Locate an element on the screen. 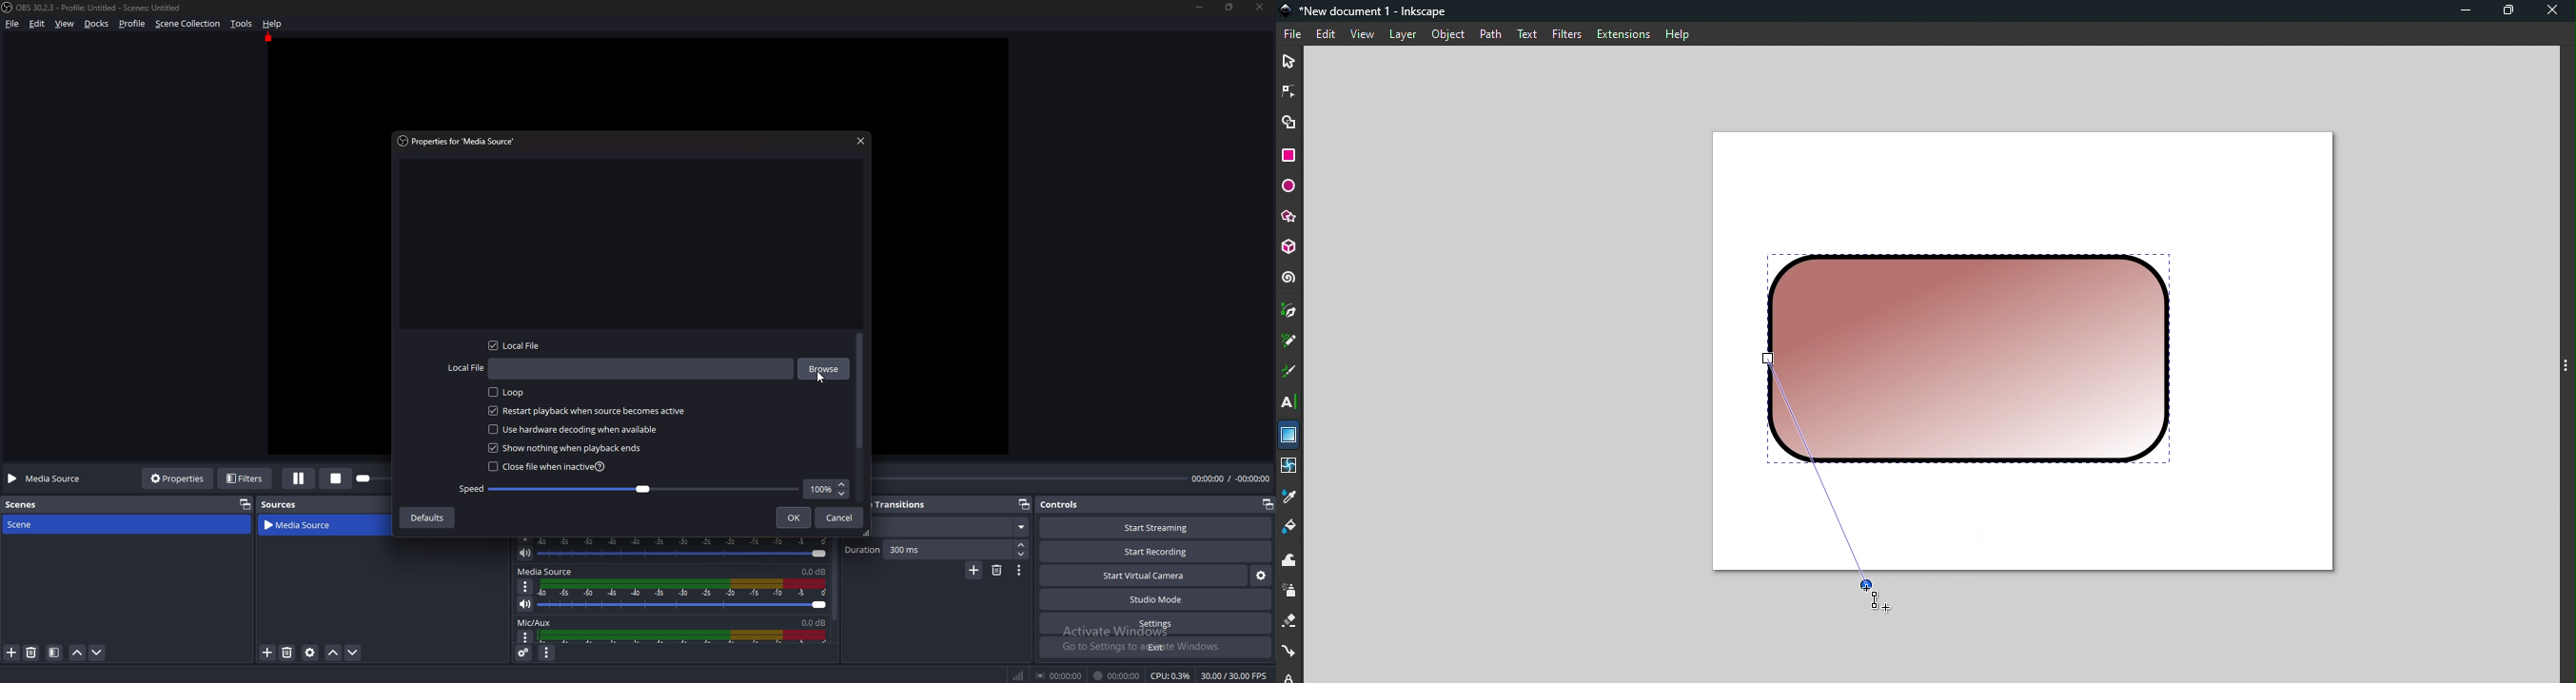 This screenshot has height=700, width=2576. ‘OBS 30.2.3 - Profile: Untitled - Scenes: Untitled is located at coordinates (101, 7).